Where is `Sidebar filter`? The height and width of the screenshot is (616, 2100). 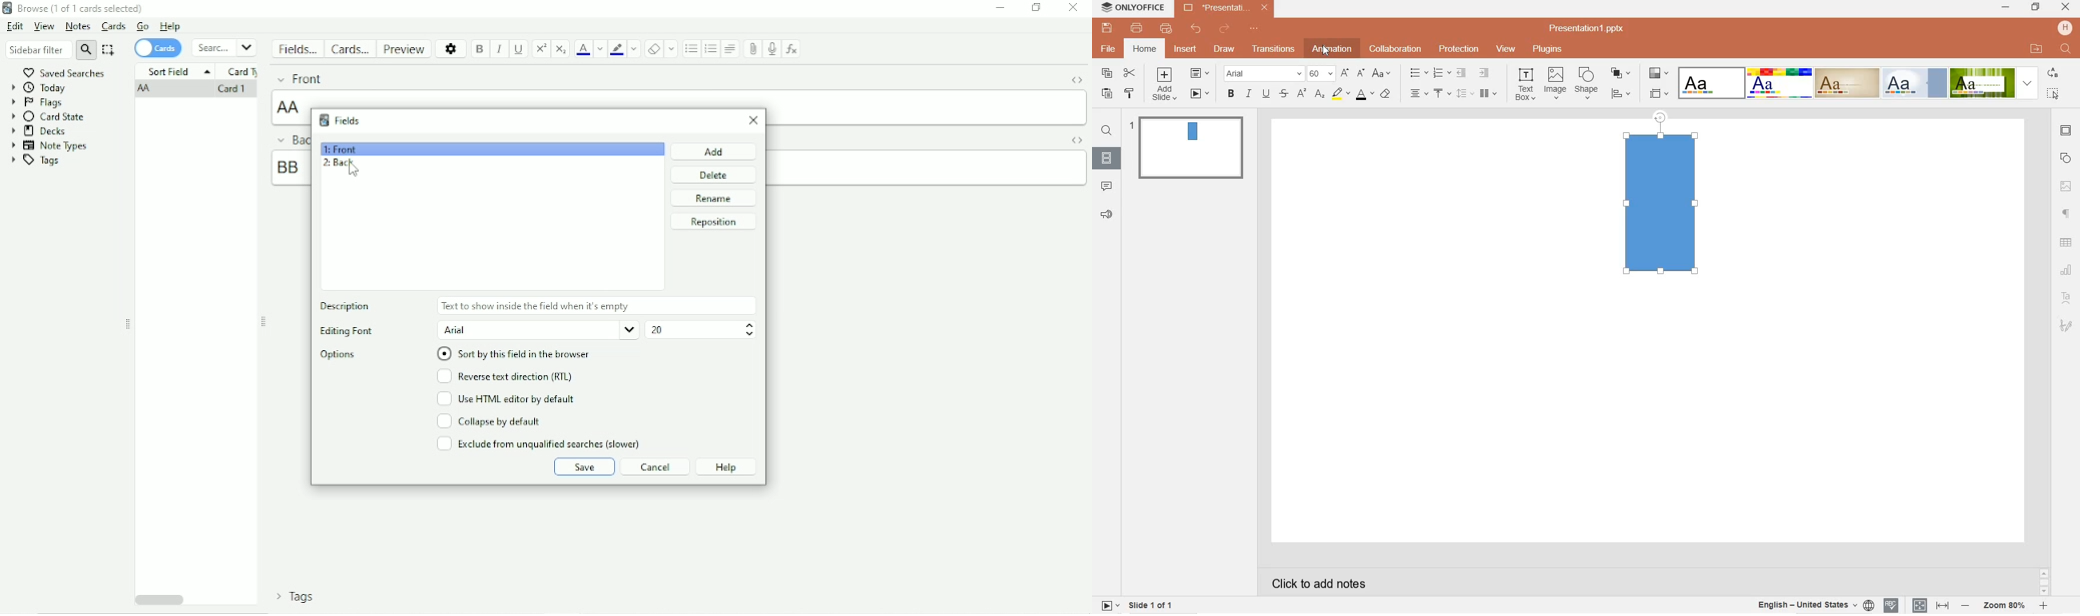
Sidebar filter is located at coordinates (51, 49).